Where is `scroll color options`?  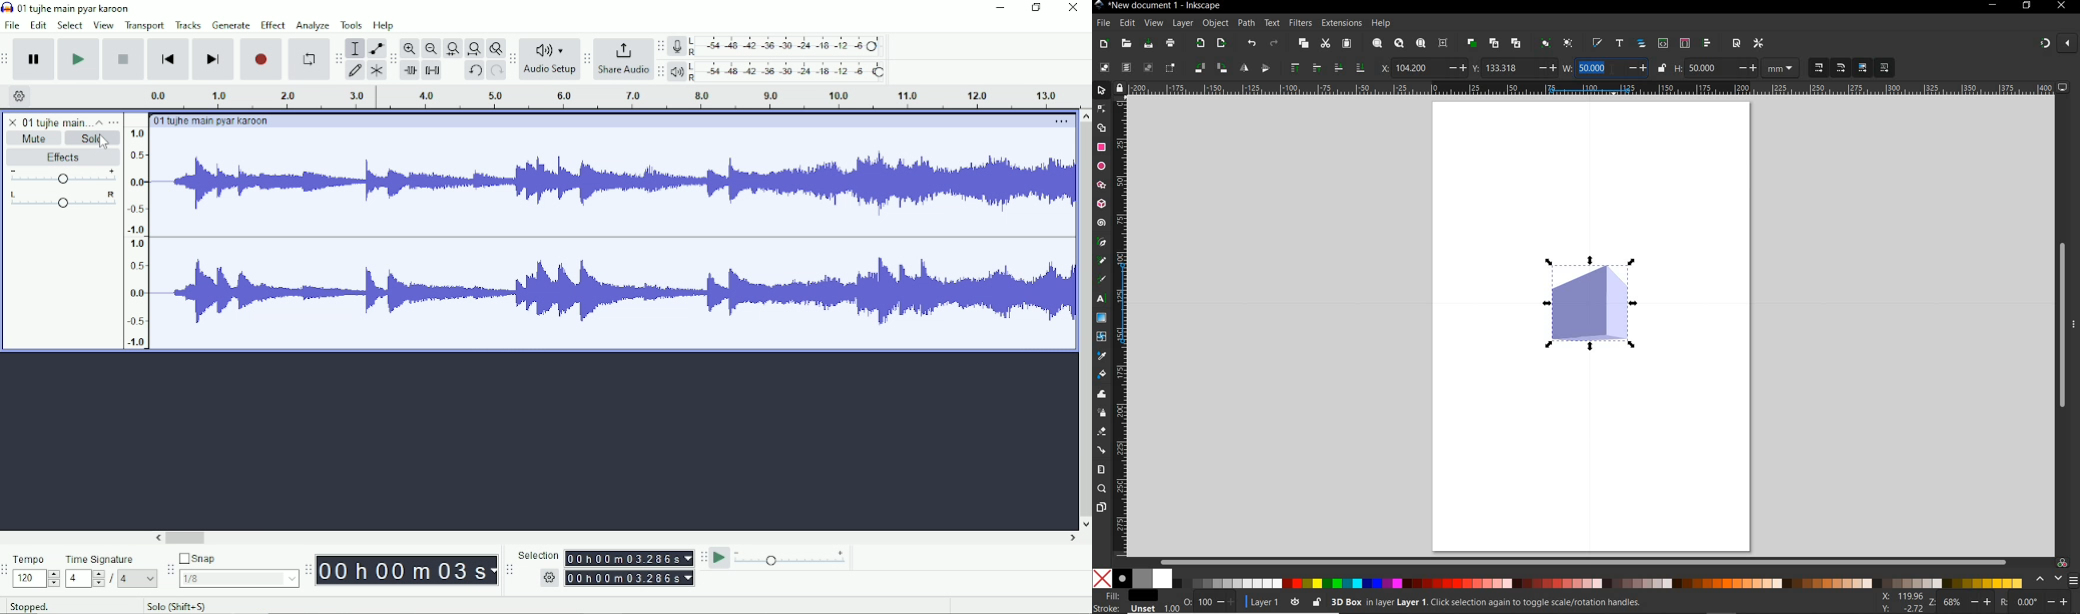 scroll color options is located at coordinates (2048, 579).